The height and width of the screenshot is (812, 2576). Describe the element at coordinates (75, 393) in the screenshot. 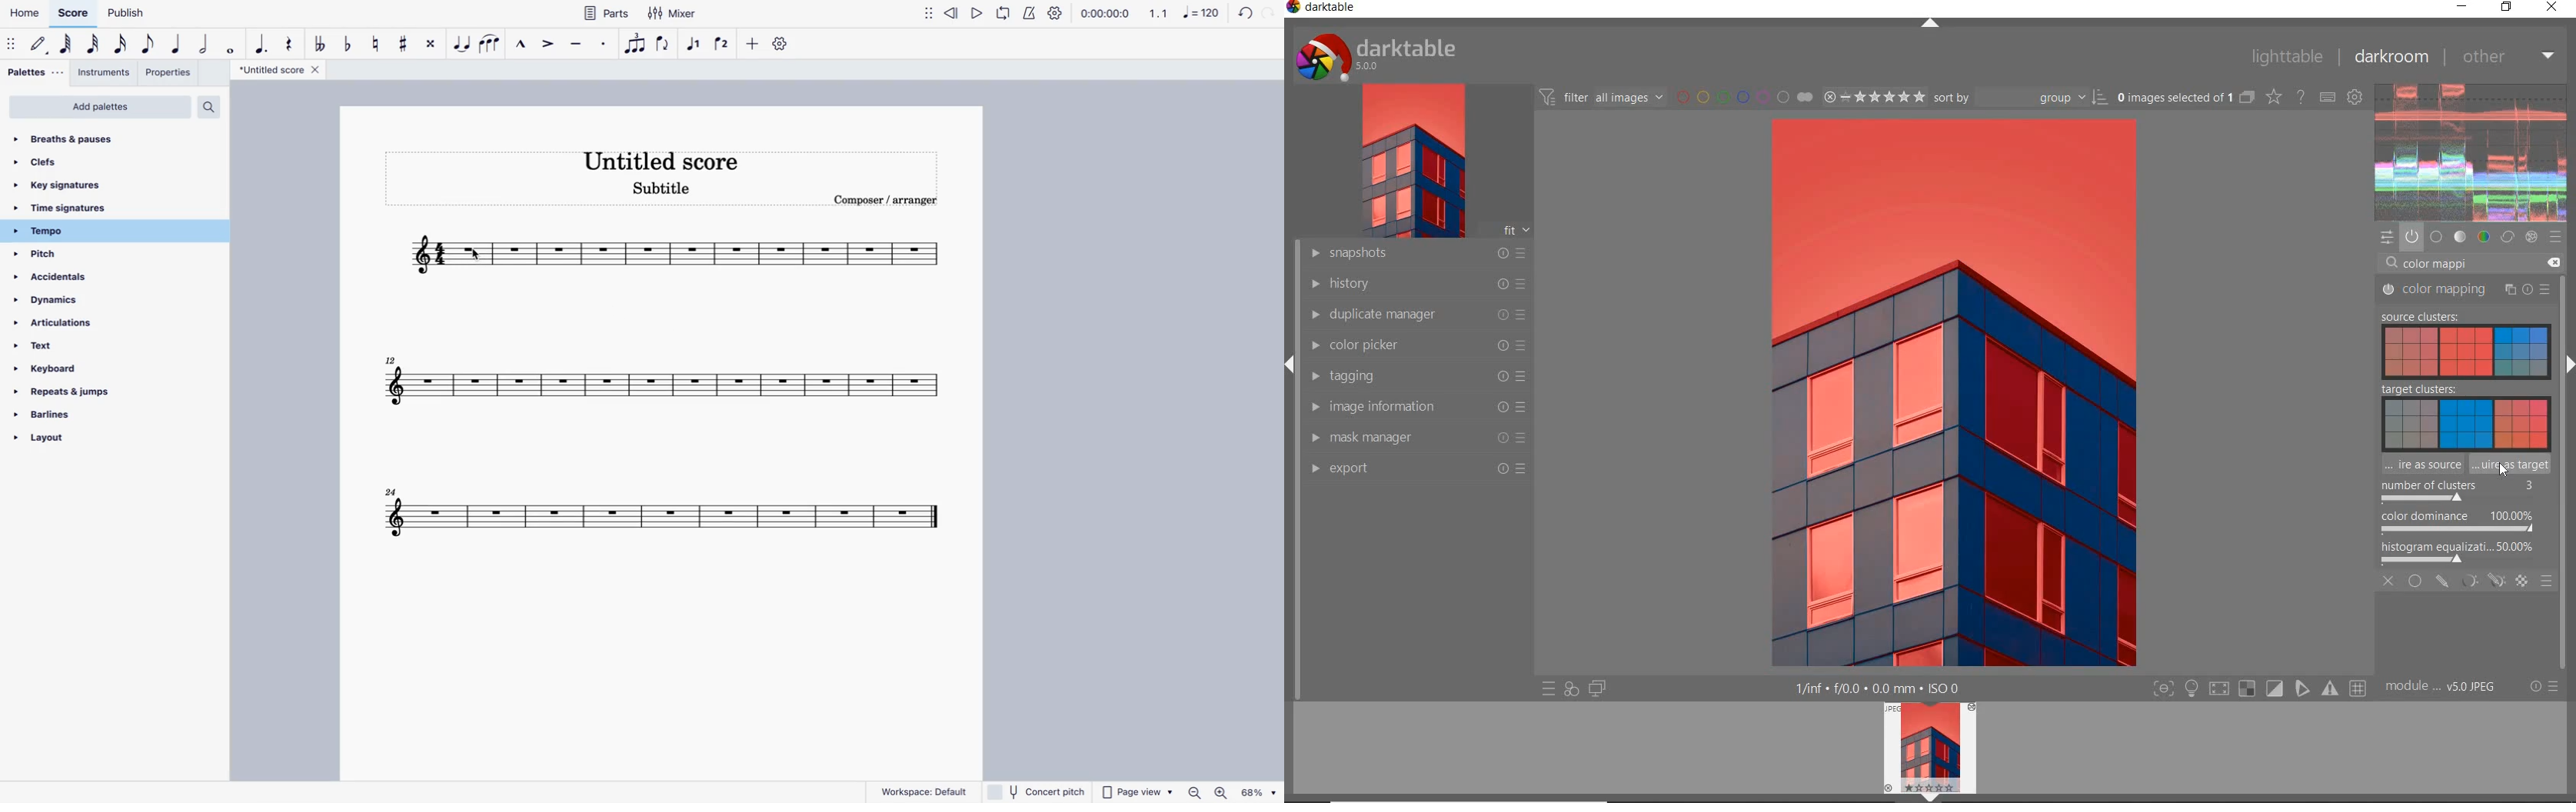

I see `repeats & jumps` at that location.